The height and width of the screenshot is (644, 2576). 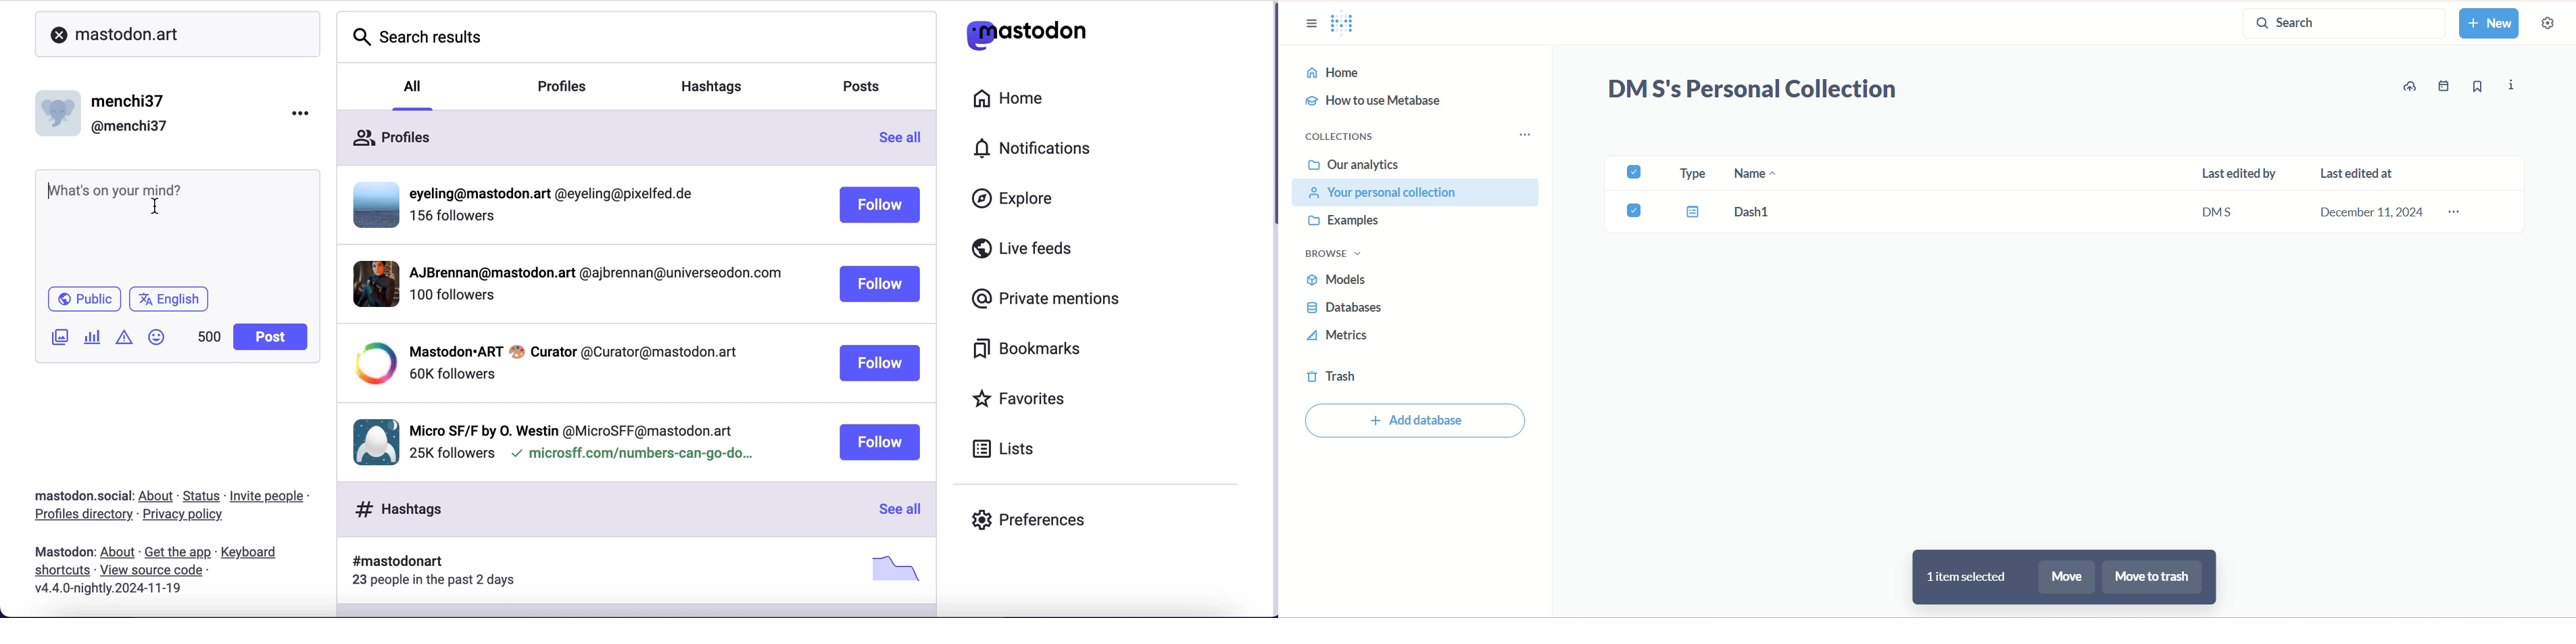 I want to click on status, so click(x=200, y=497).